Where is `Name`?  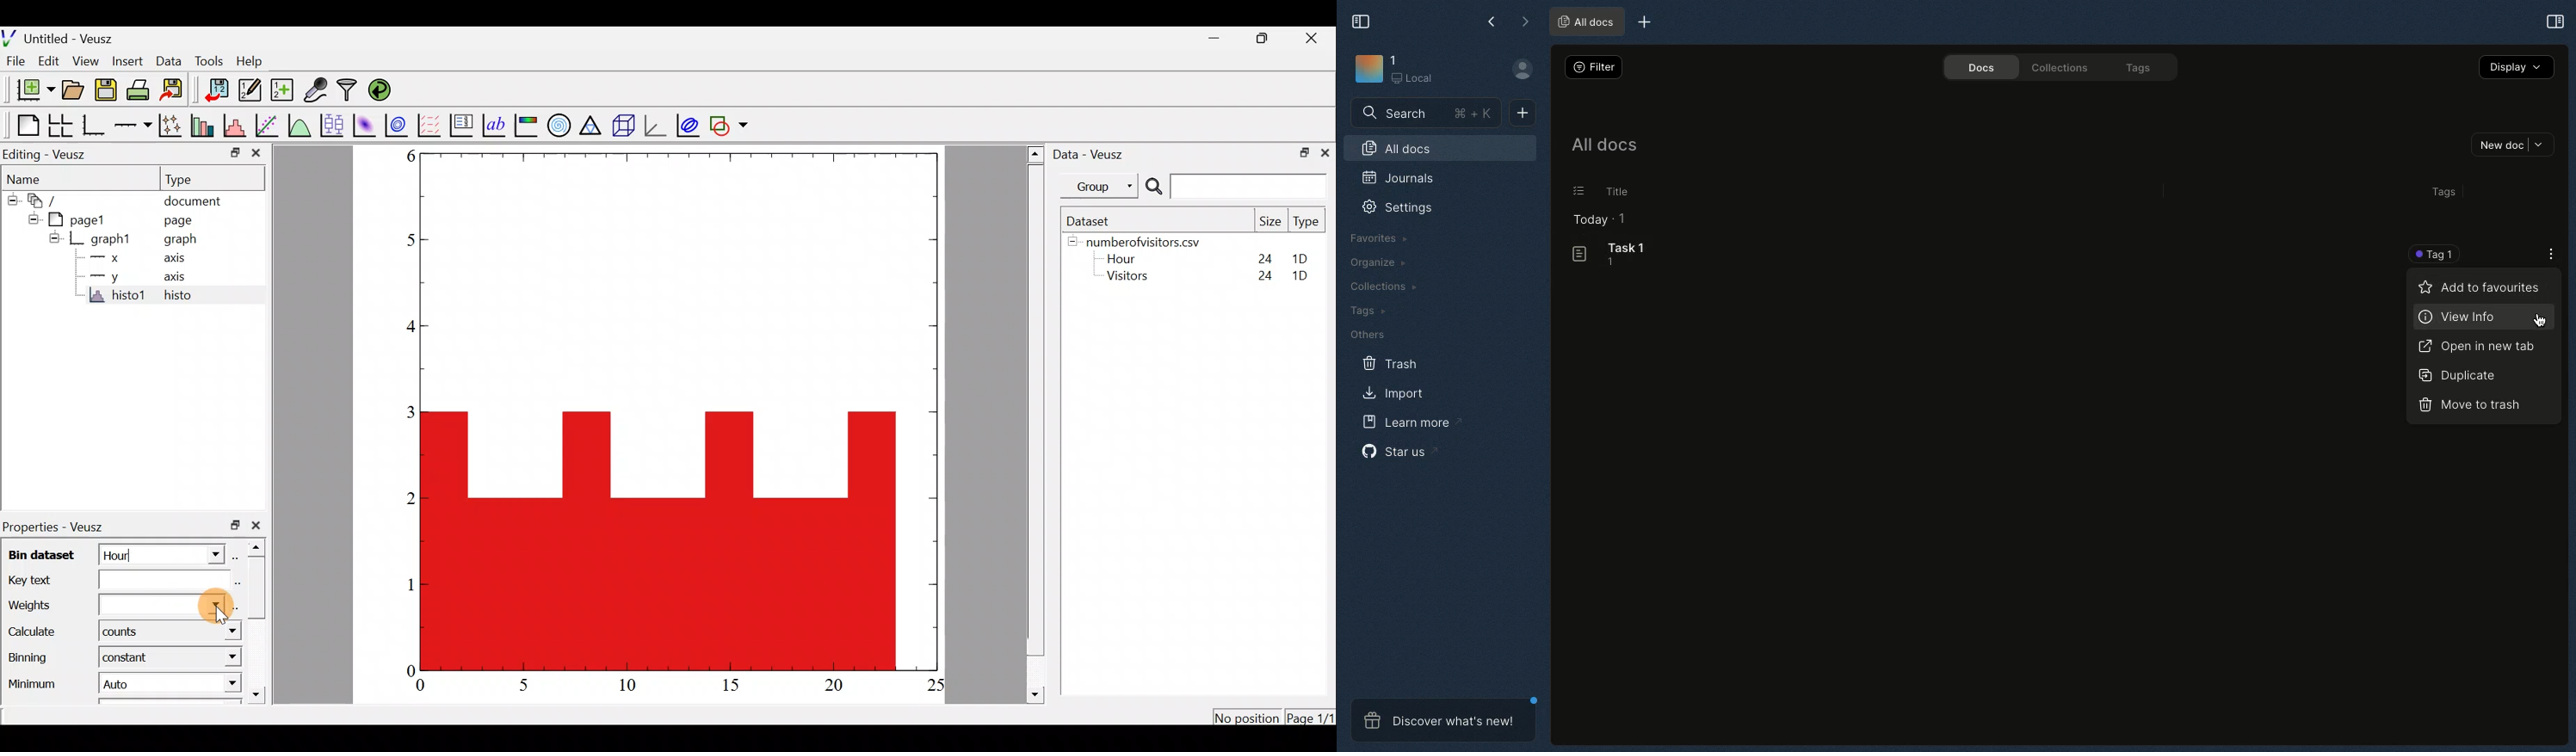
Name is located at coordinates (28, 176).